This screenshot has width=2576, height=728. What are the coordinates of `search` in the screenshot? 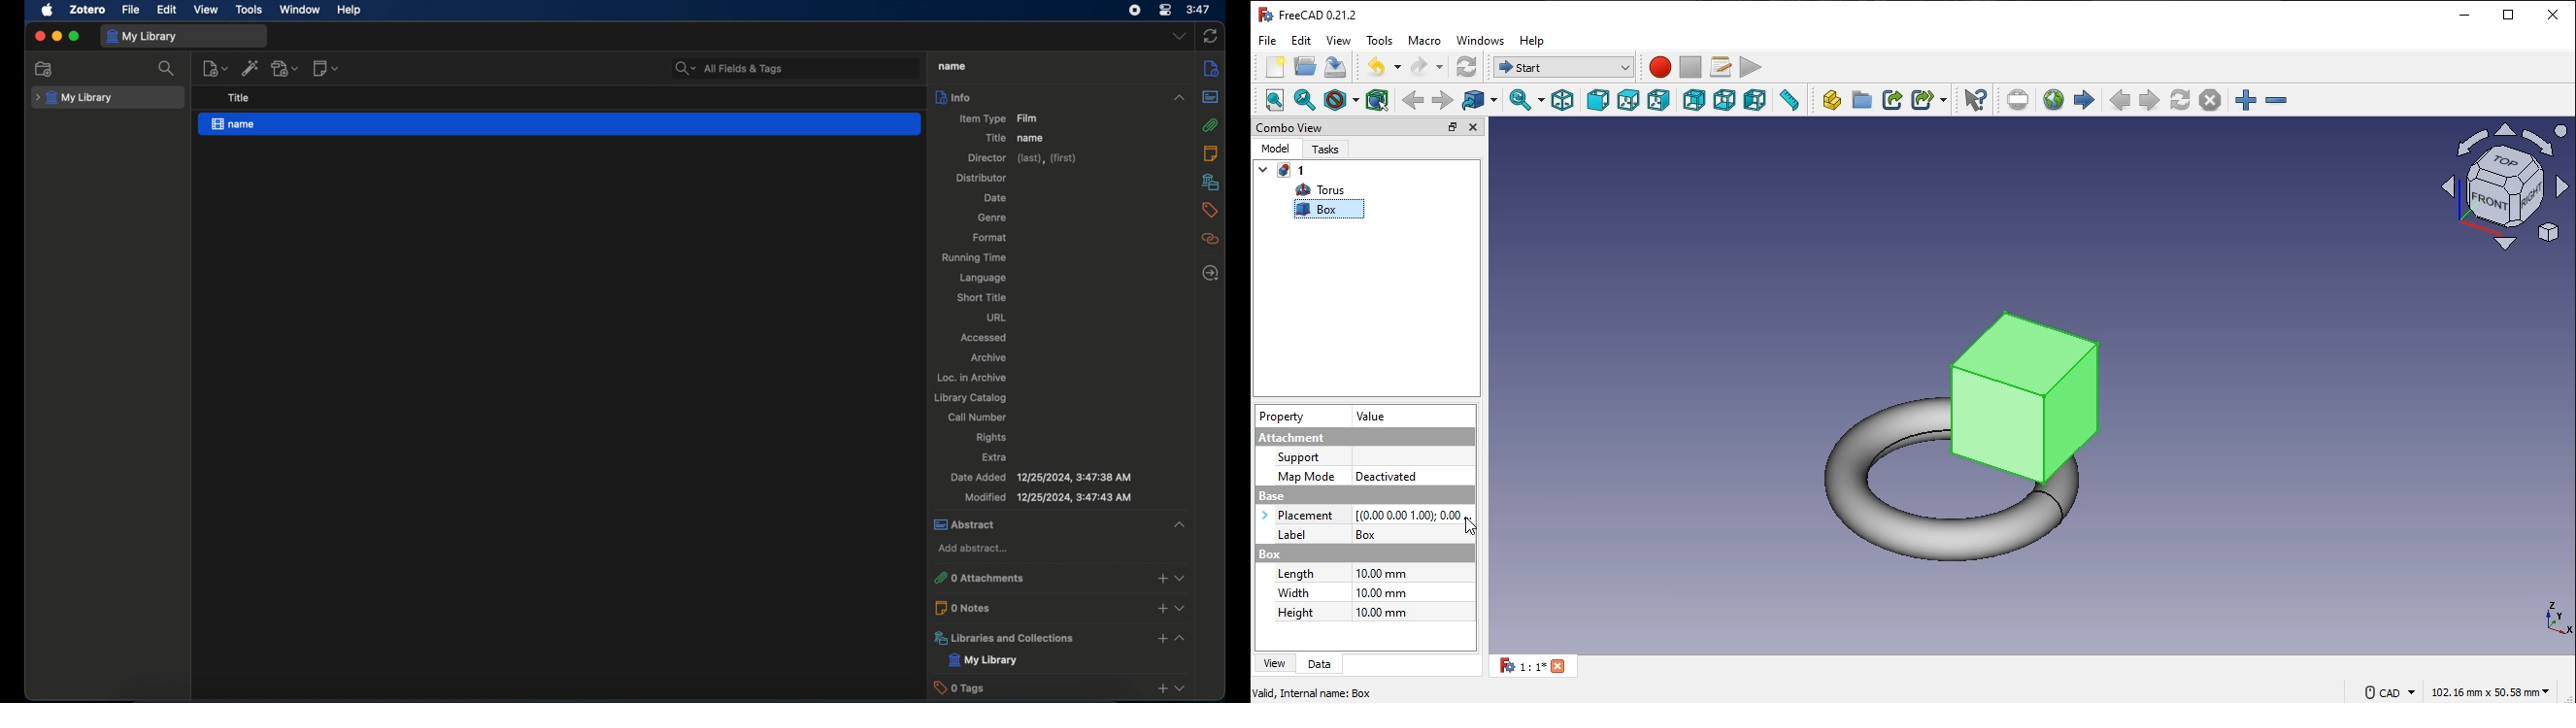 It's located at (169, 68).